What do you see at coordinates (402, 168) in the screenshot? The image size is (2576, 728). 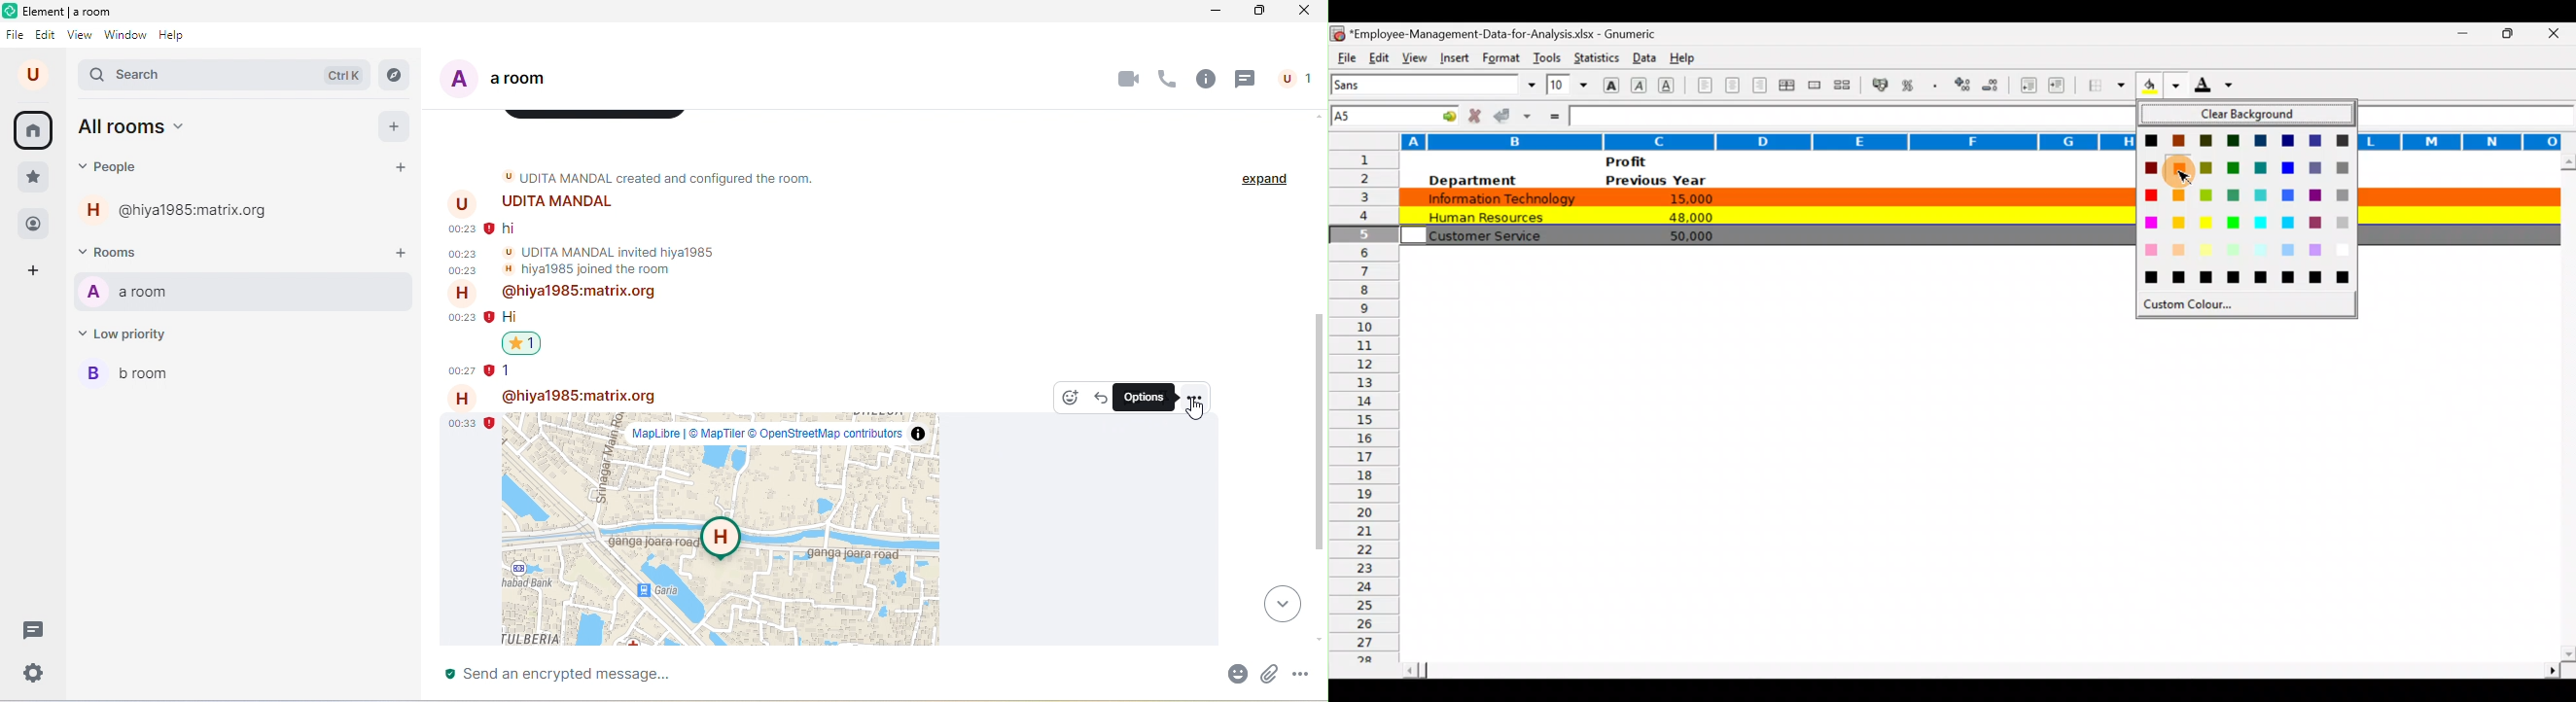 I see `start a chat` at bounding box center [402, 168].